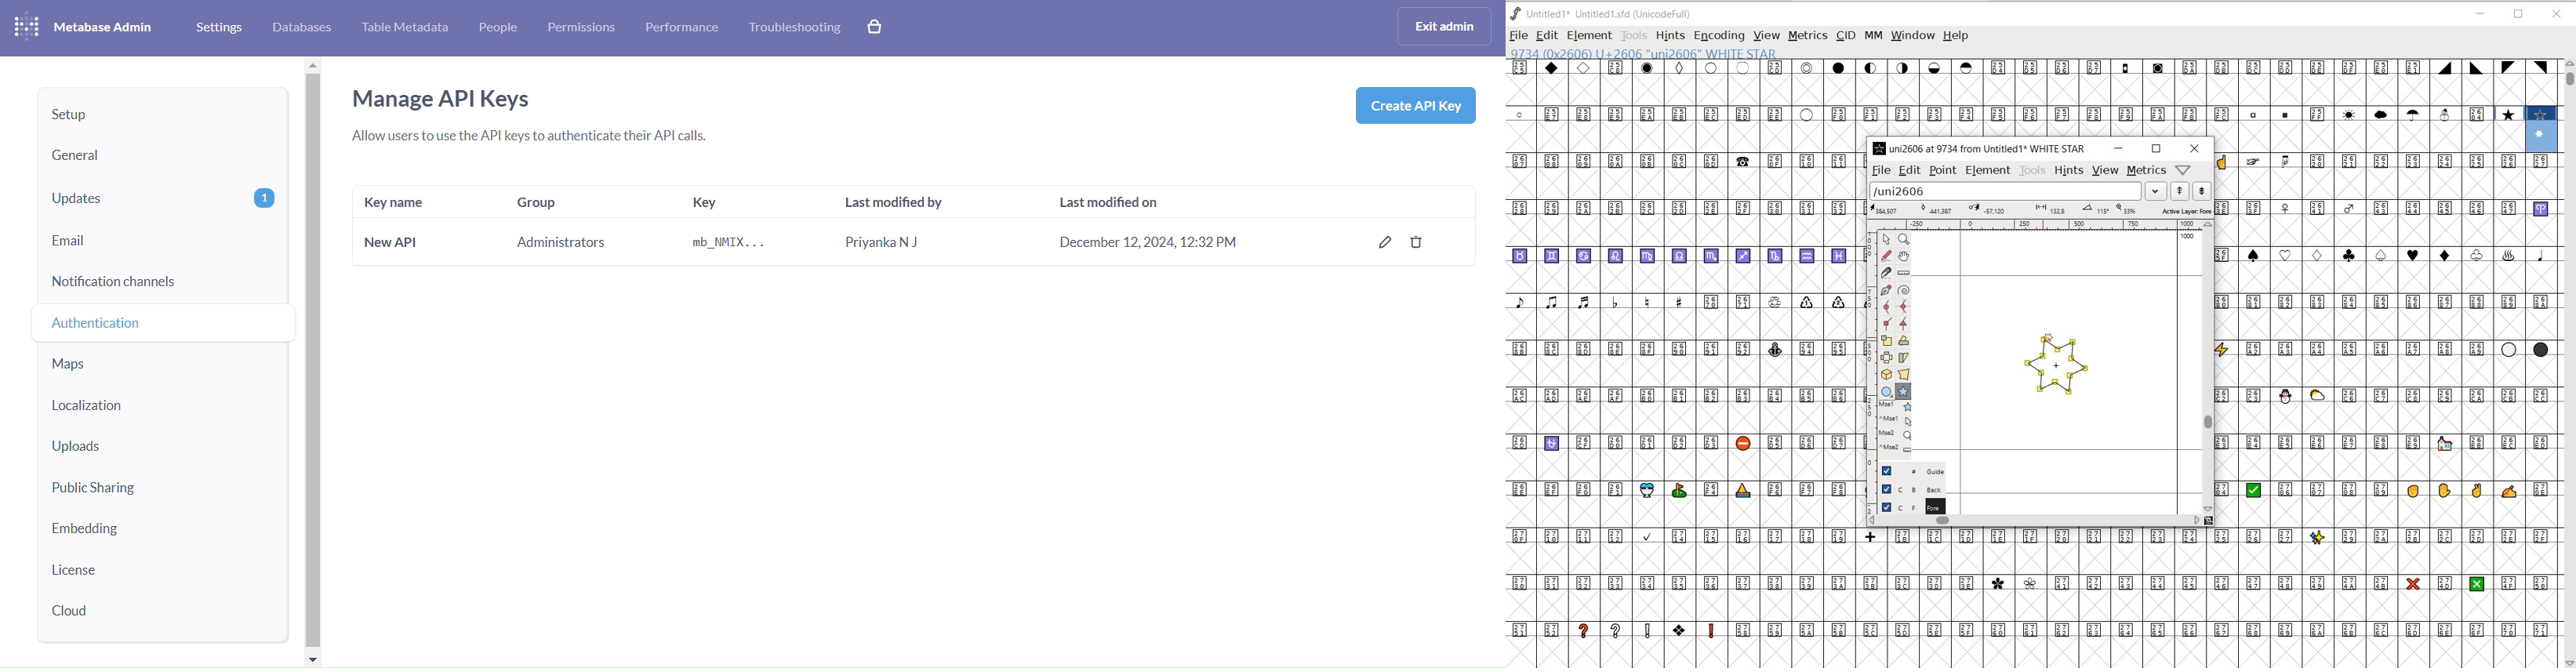 The width and height of the screenshot is (2576, 672). Describe the element at coordinates (2147, 171) in the screenshot. I see `metrics` at that location.